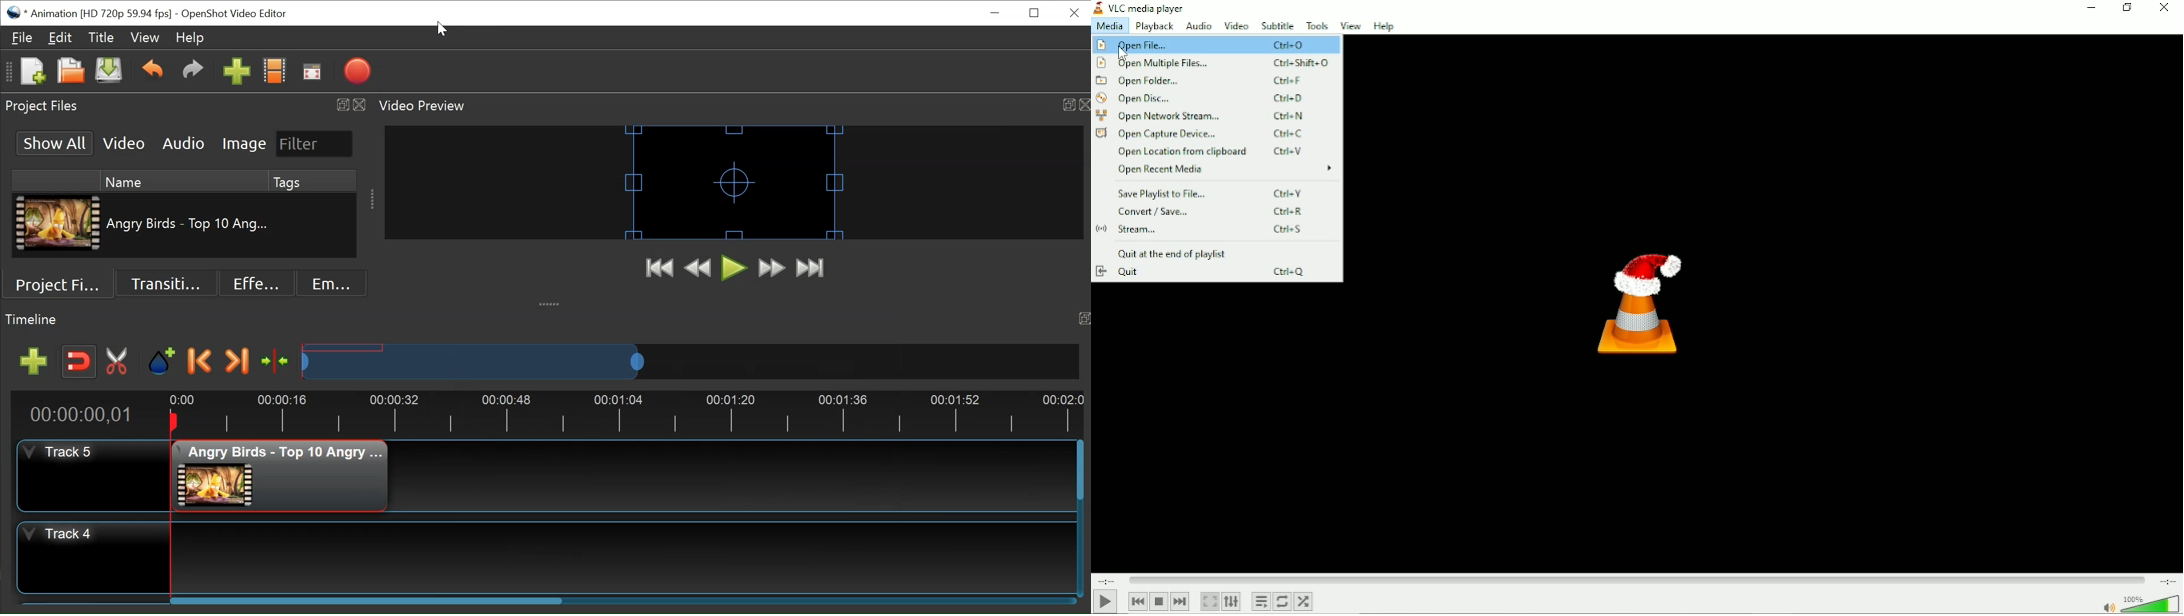 The height and width of the screenshot is (616, 2184). Describe the element at coordinates (59, 283) in the screenshot. I see `Project Files` at that location.